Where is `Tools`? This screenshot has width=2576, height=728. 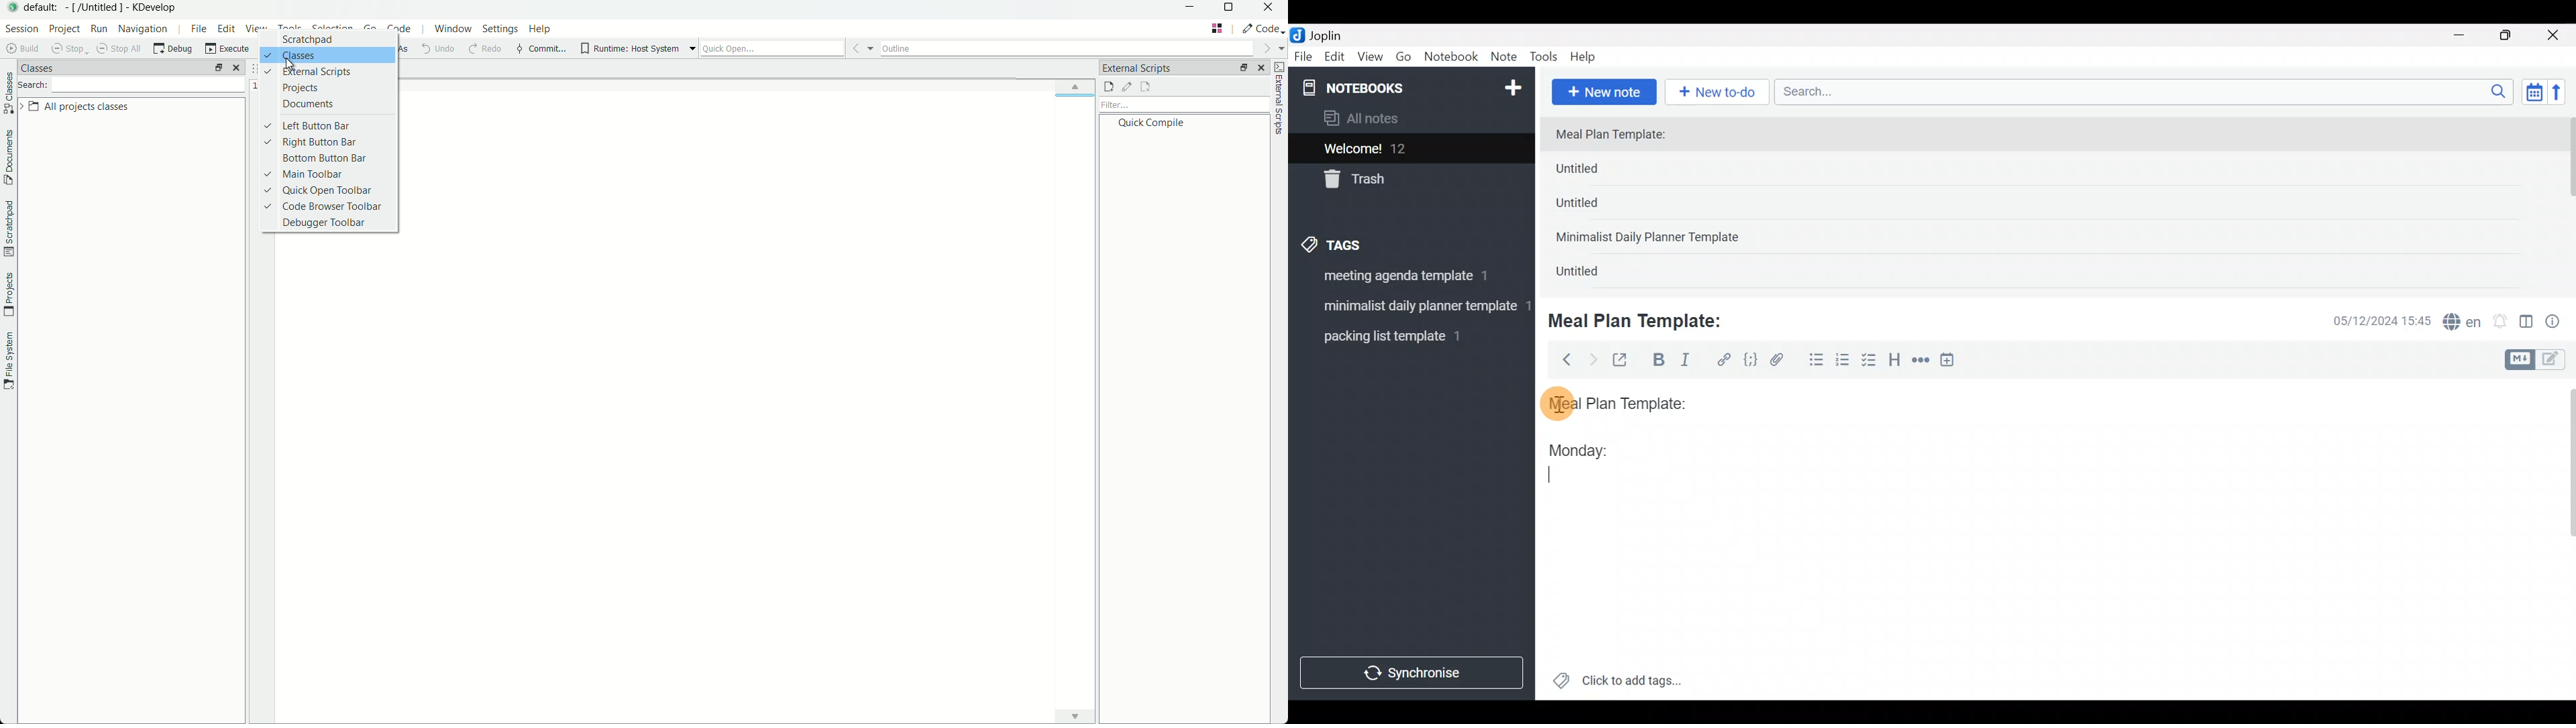
Tools is located at coordinates (1544, 58).